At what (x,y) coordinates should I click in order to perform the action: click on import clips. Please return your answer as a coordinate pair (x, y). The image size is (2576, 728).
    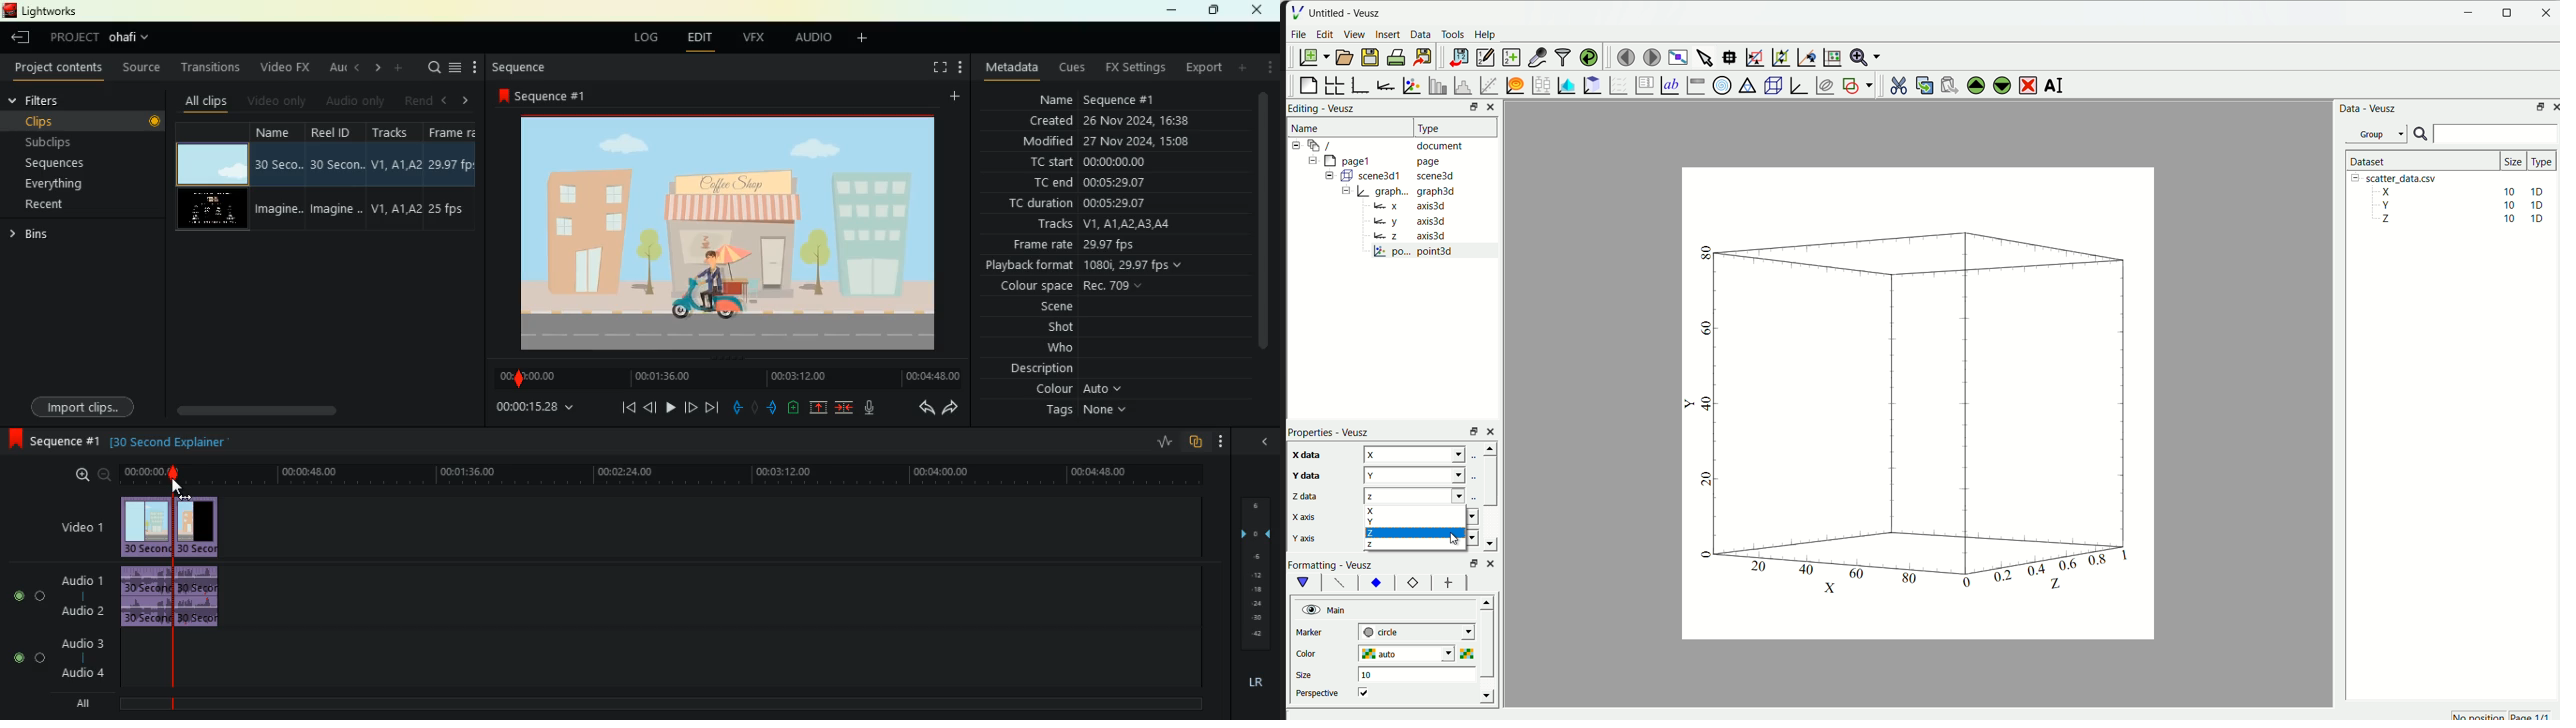
    Looking at the image, I should click on (78, 406).